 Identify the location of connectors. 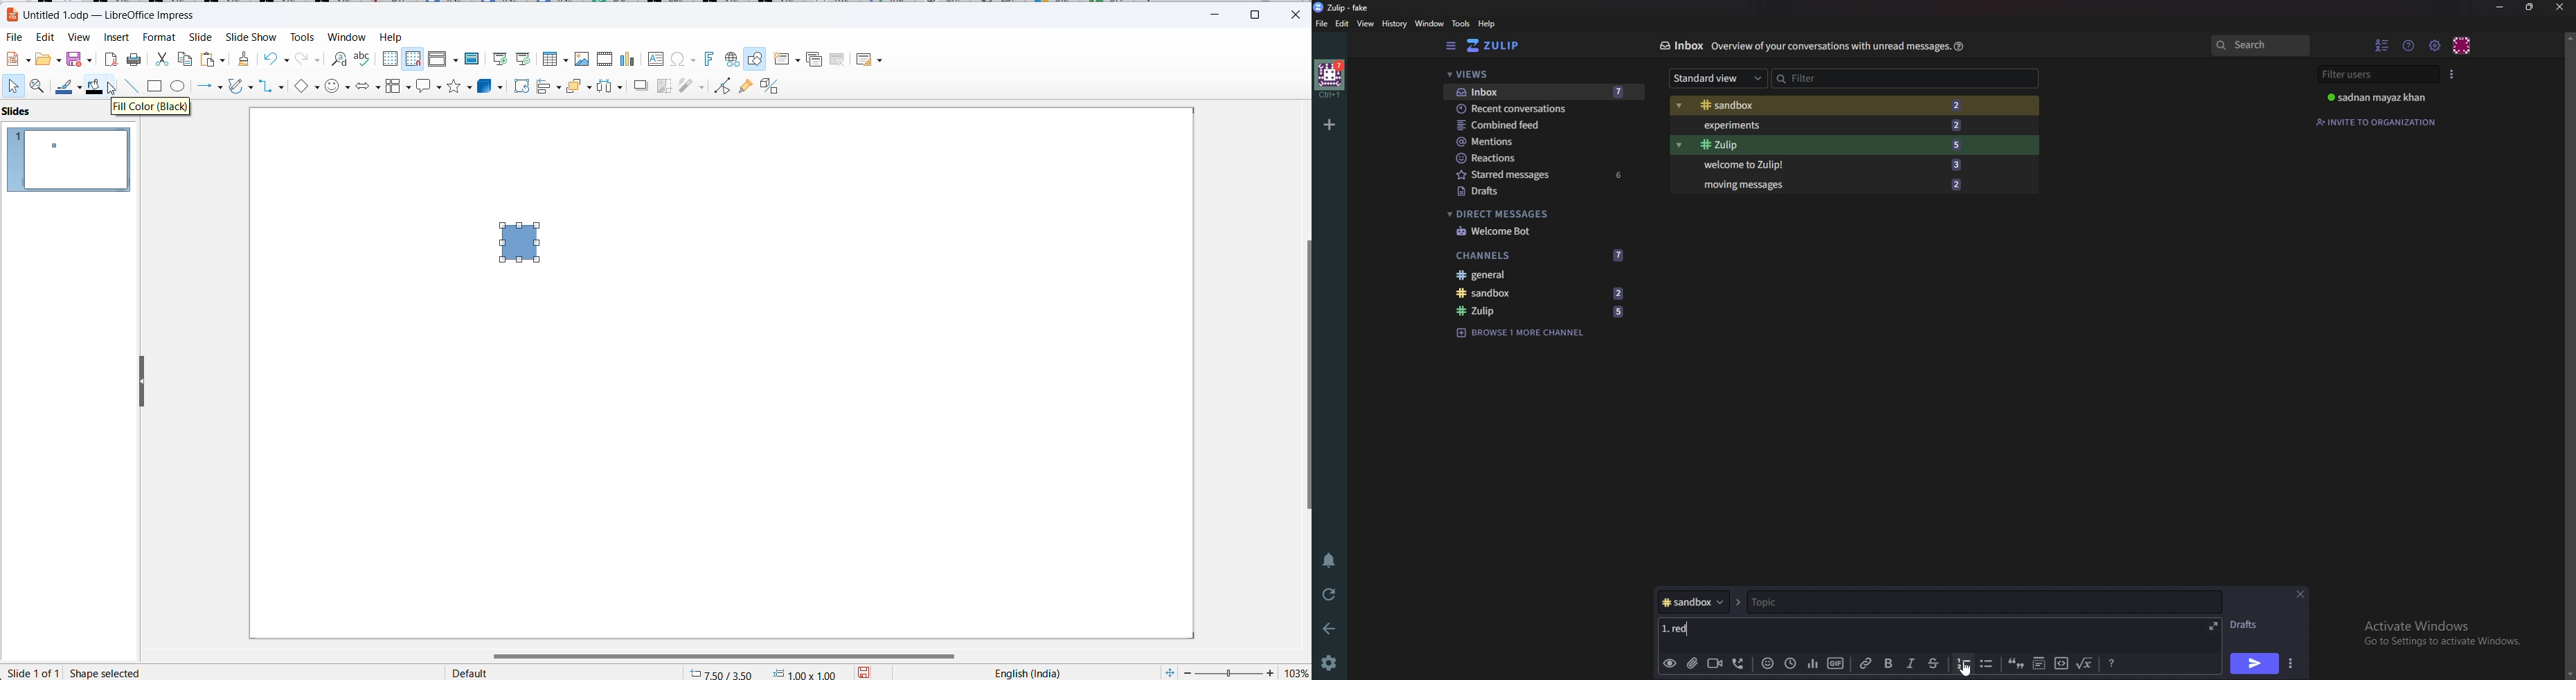
(271, 87).